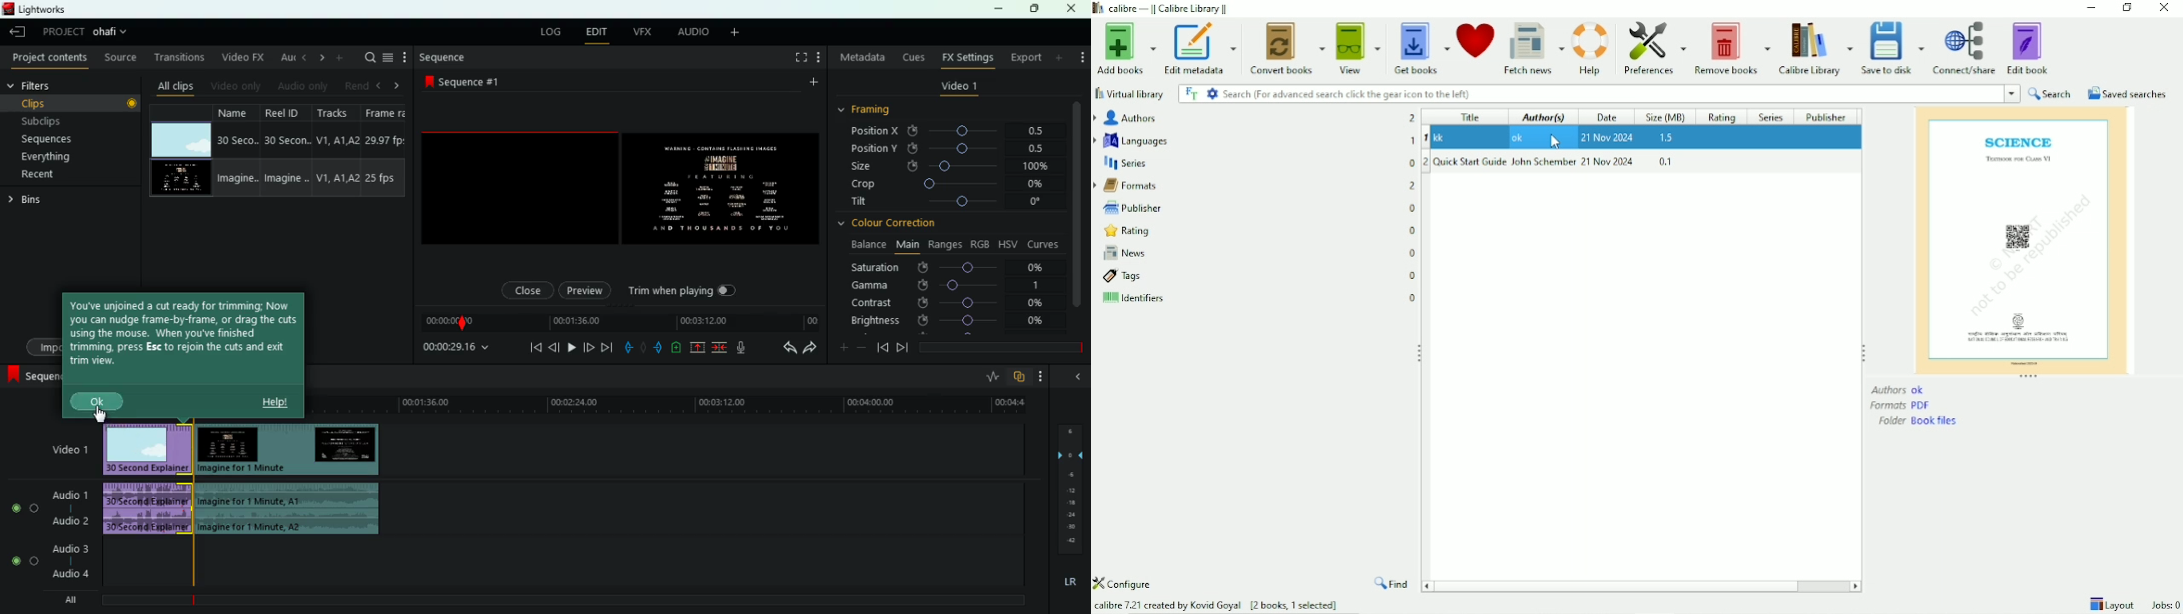 This screenshot has height=616, width=2184. Describe the element at coordinates (1591, 49) in the screenshot. I see `Help` at that location.